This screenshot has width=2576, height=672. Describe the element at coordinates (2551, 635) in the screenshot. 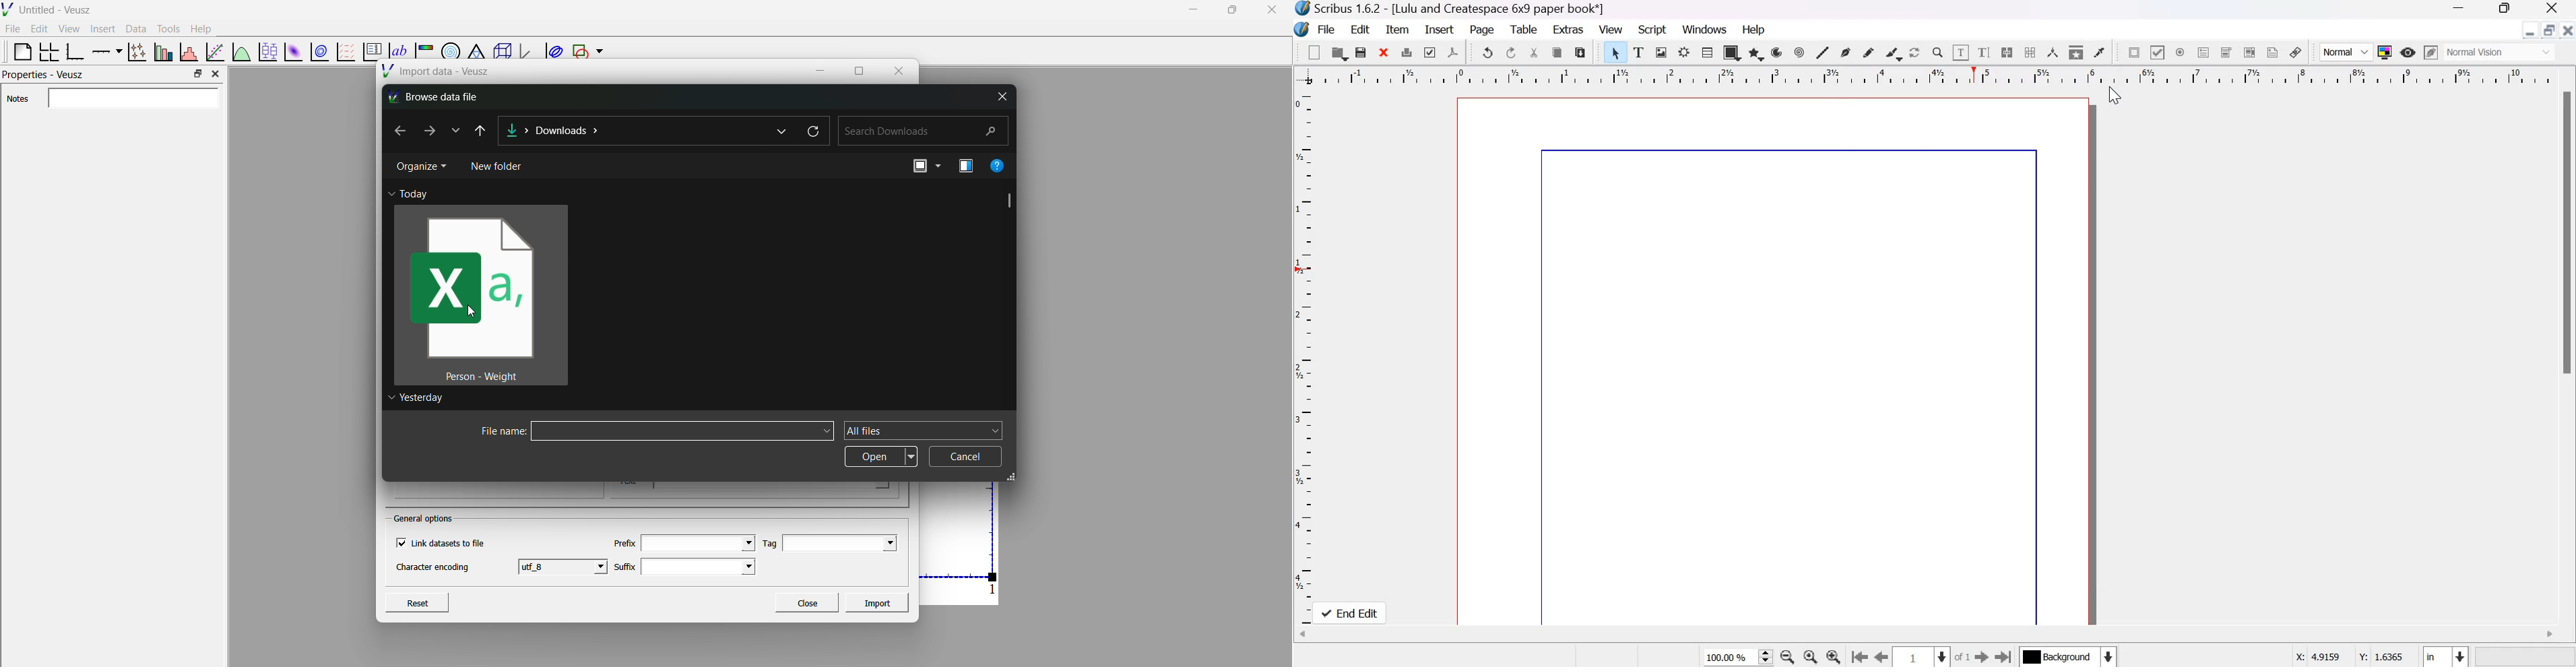

I see `scroll right` at that location.